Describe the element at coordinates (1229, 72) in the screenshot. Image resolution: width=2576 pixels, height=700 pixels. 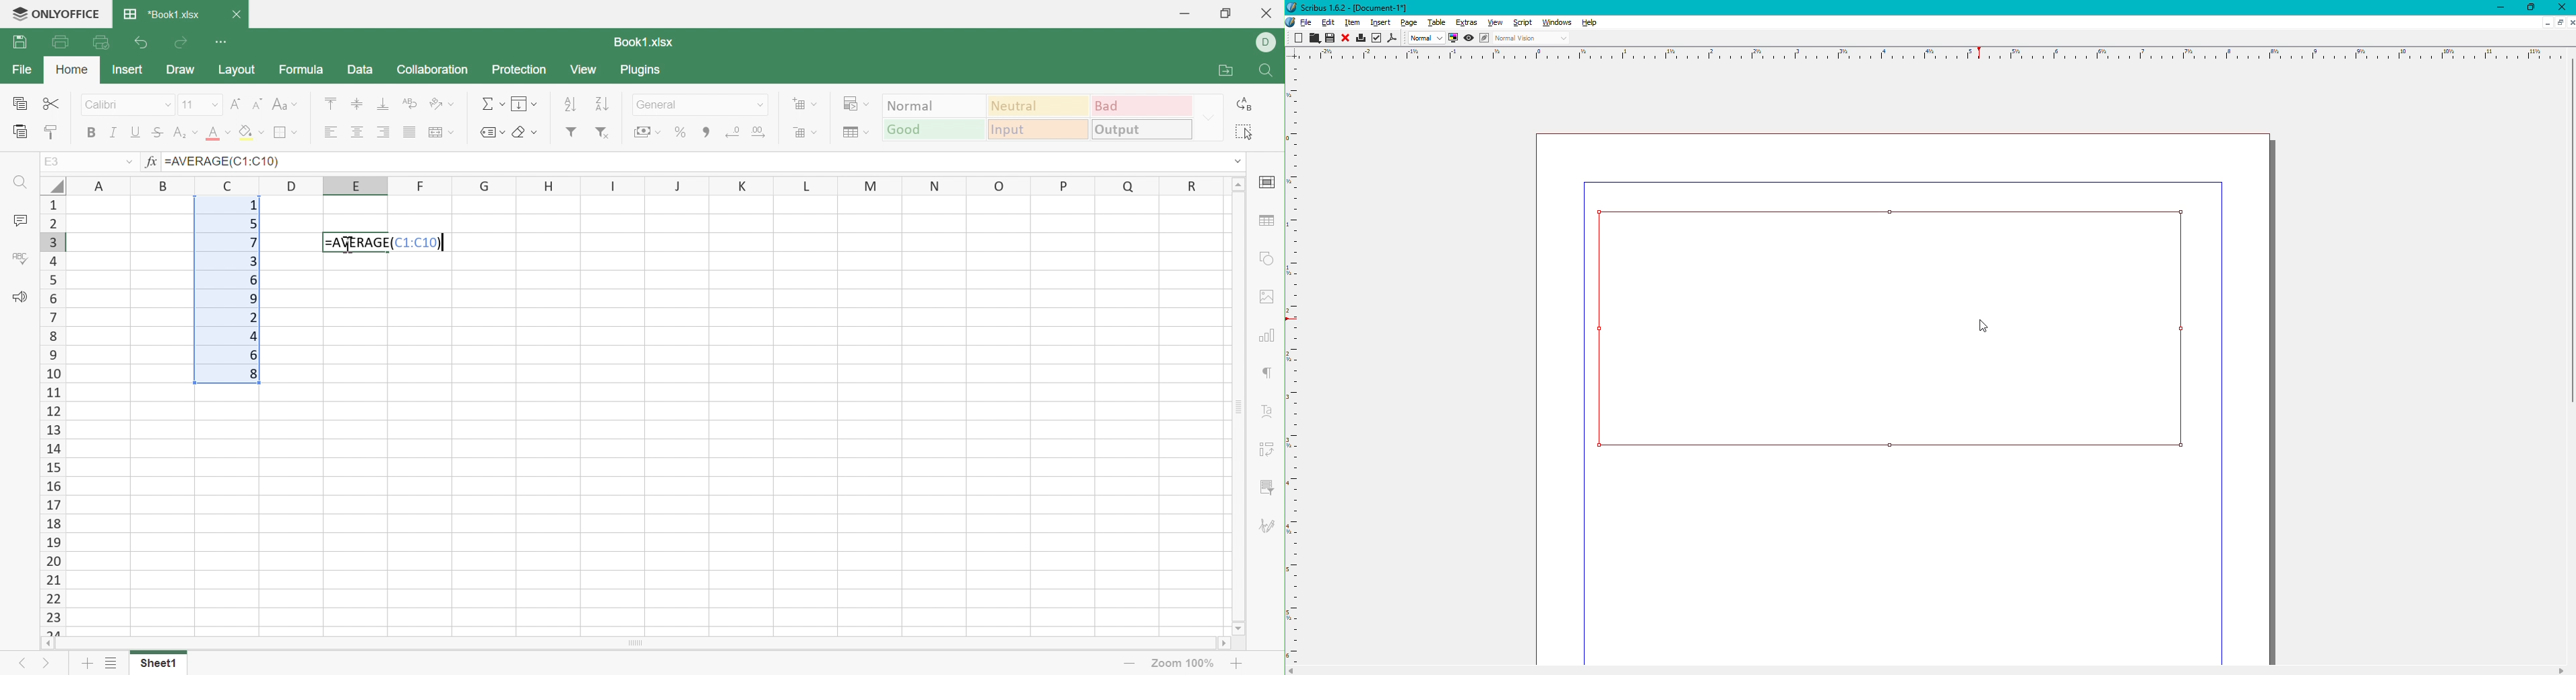
I see `Open file location` at that location.